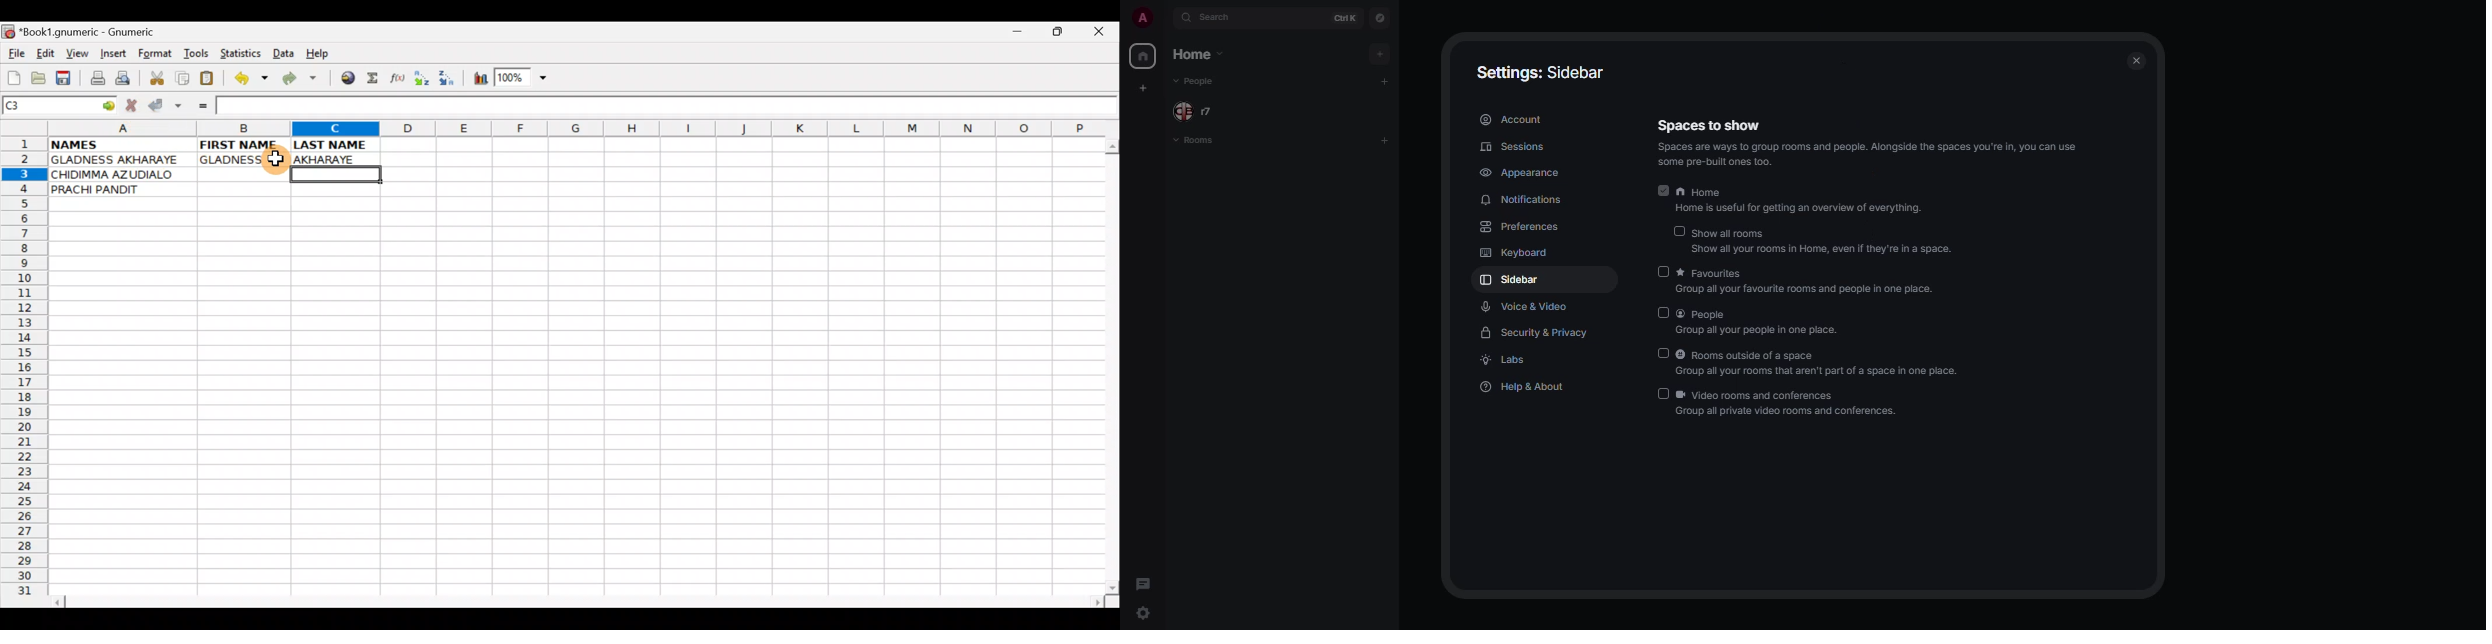 The height and width of the screenshot is (644, 2492). I want to click on Help, so click(318, 54).